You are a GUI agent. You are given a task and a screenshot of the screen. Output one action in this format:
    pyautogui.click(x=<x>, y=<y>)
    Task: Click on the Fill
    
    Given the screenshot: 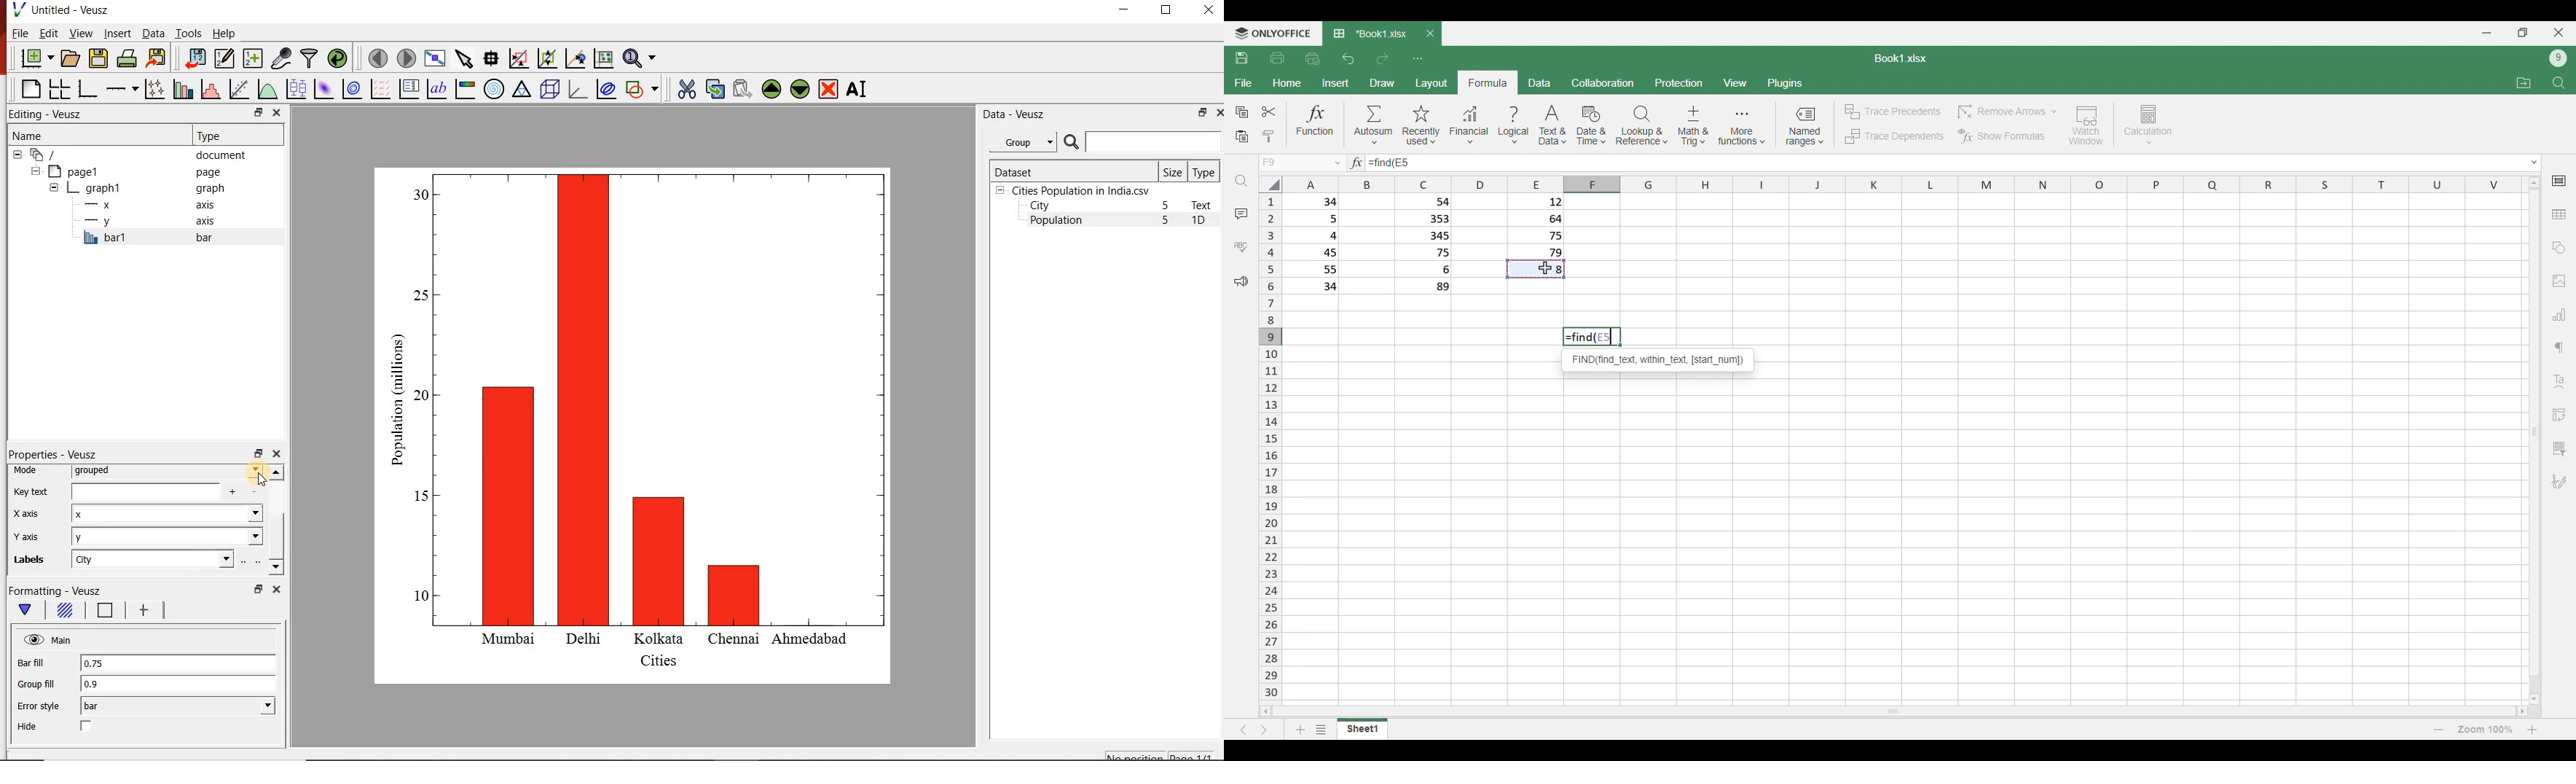 What is the action you would take?
    pyautogui.click(x=64, y=612)
    